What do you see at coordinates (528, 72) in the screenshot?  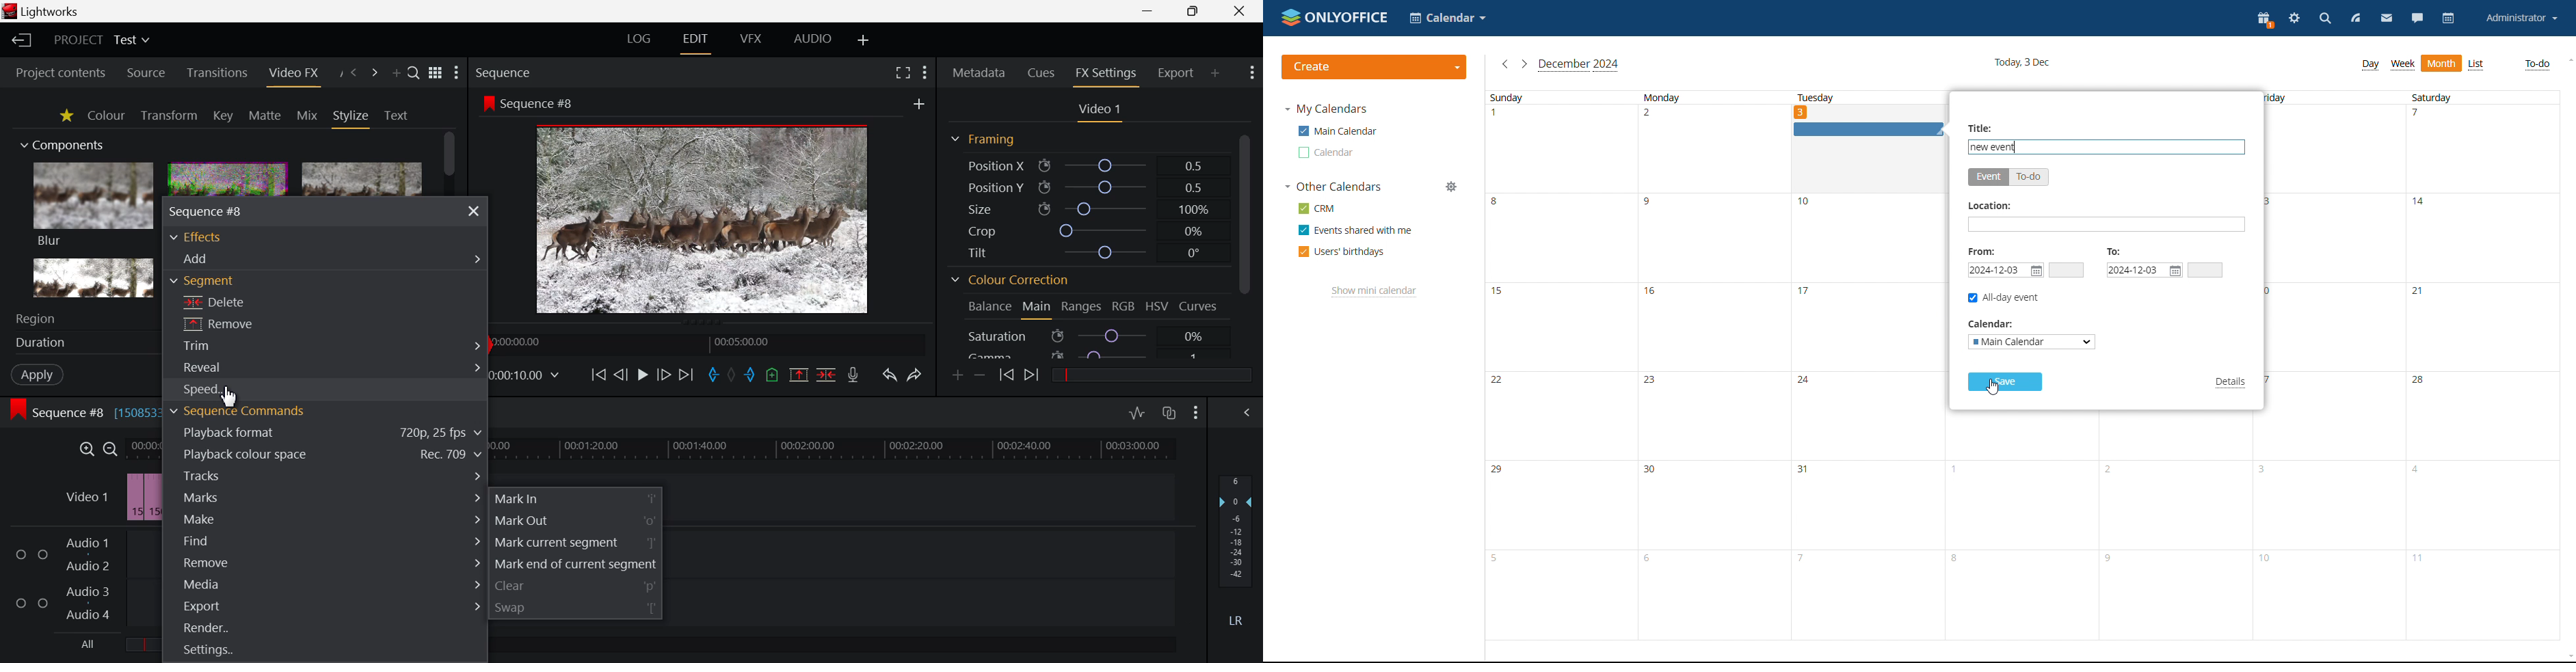 I see `Sequence` at bounding box center [528, 72].